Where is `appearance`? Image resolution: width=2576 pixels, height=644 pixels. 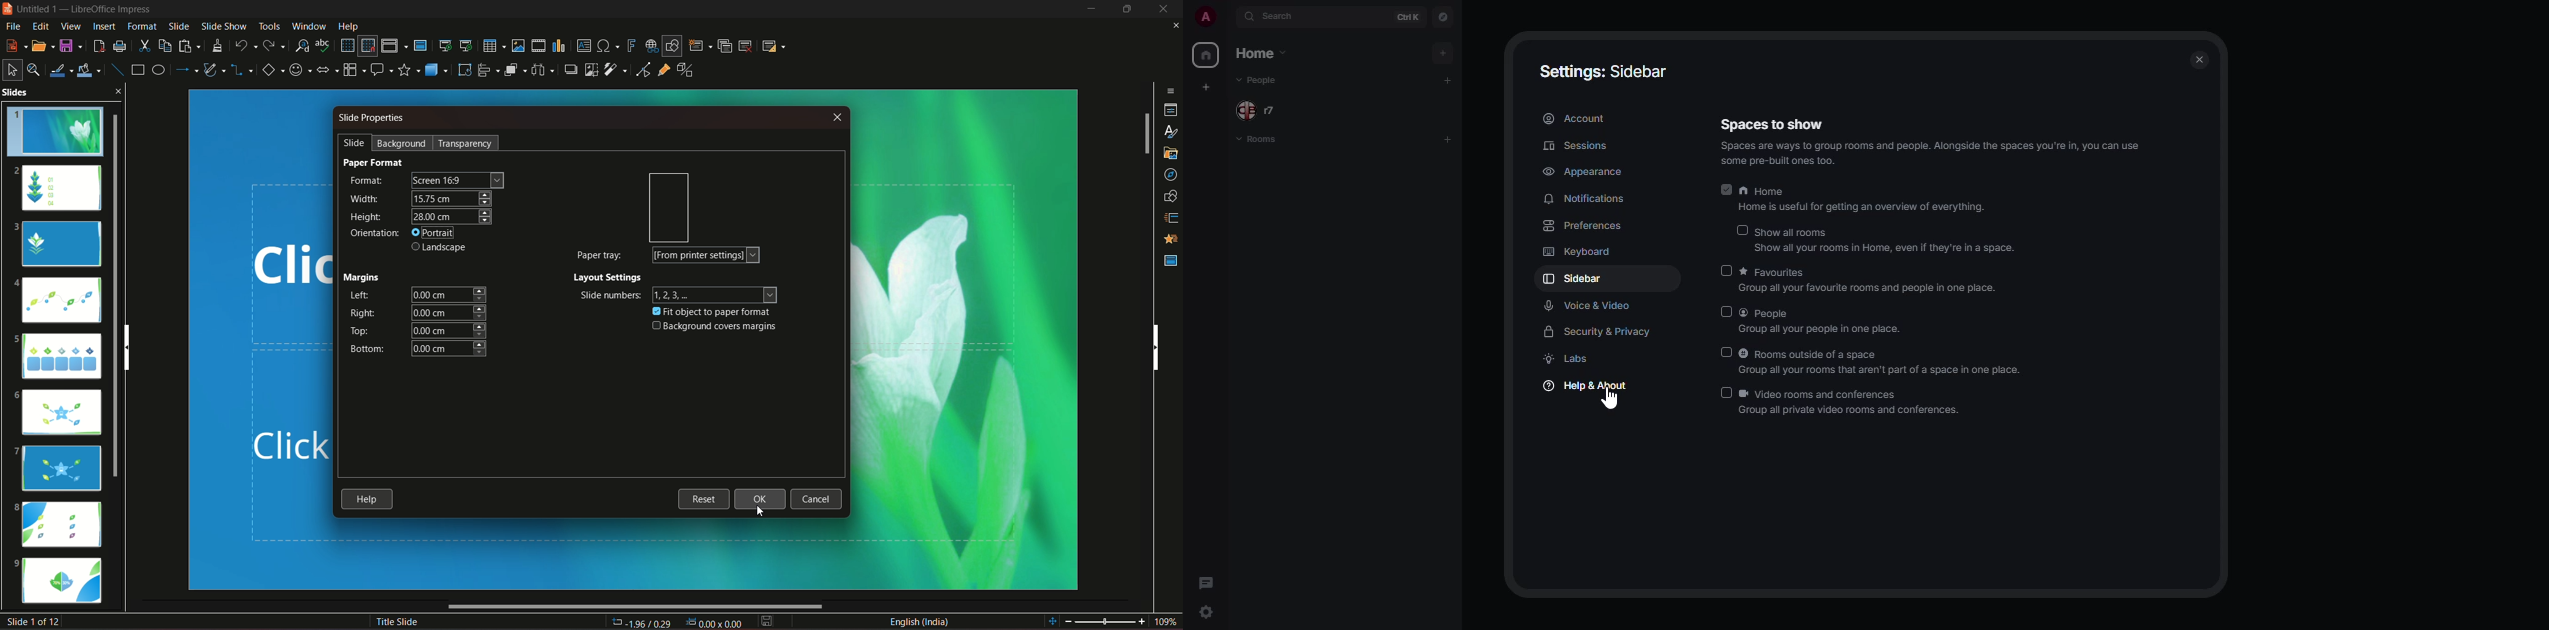 appearance is located at coordinates (1585, 171).